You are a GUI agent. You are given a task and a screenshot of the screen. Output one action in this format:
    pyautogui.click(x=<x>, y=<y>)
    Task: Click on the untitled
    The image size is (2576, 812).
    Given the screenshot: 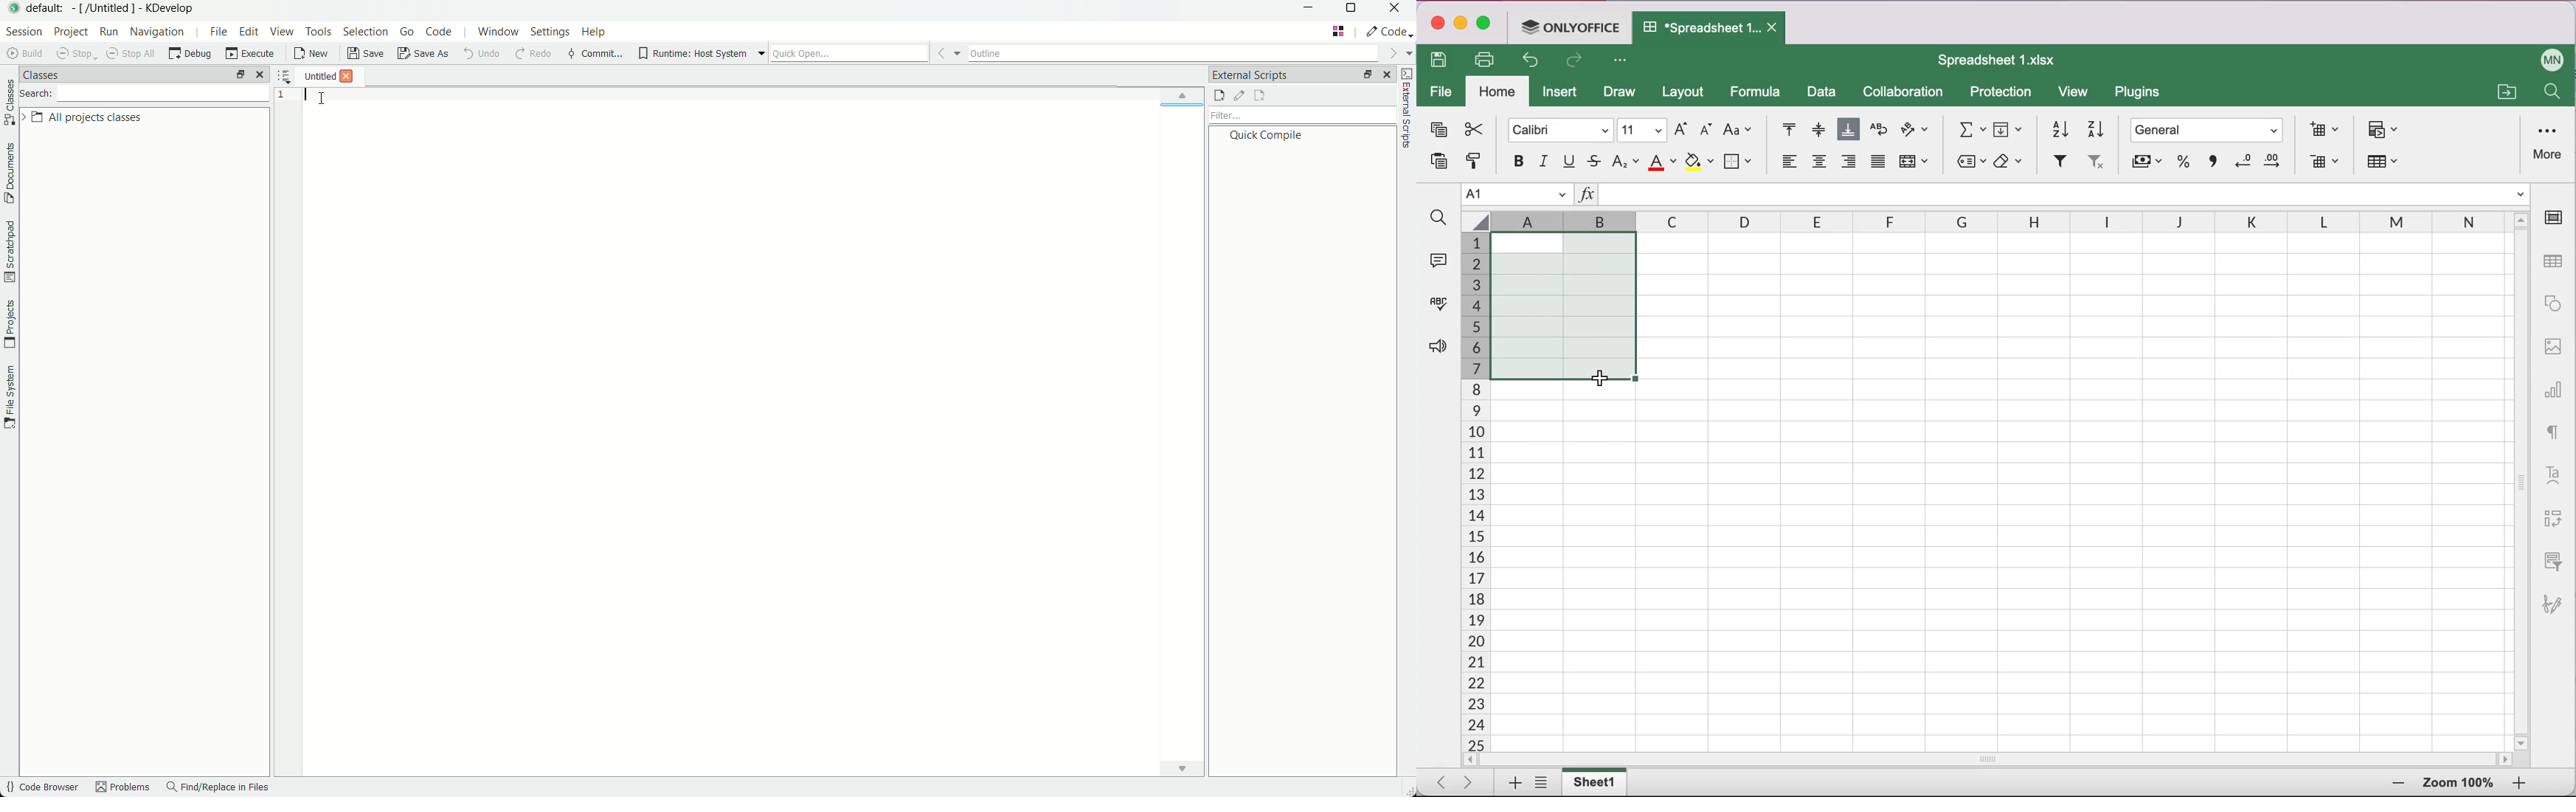 What is the action you would take?
    pyautogui.click(x=318, y=77)
    